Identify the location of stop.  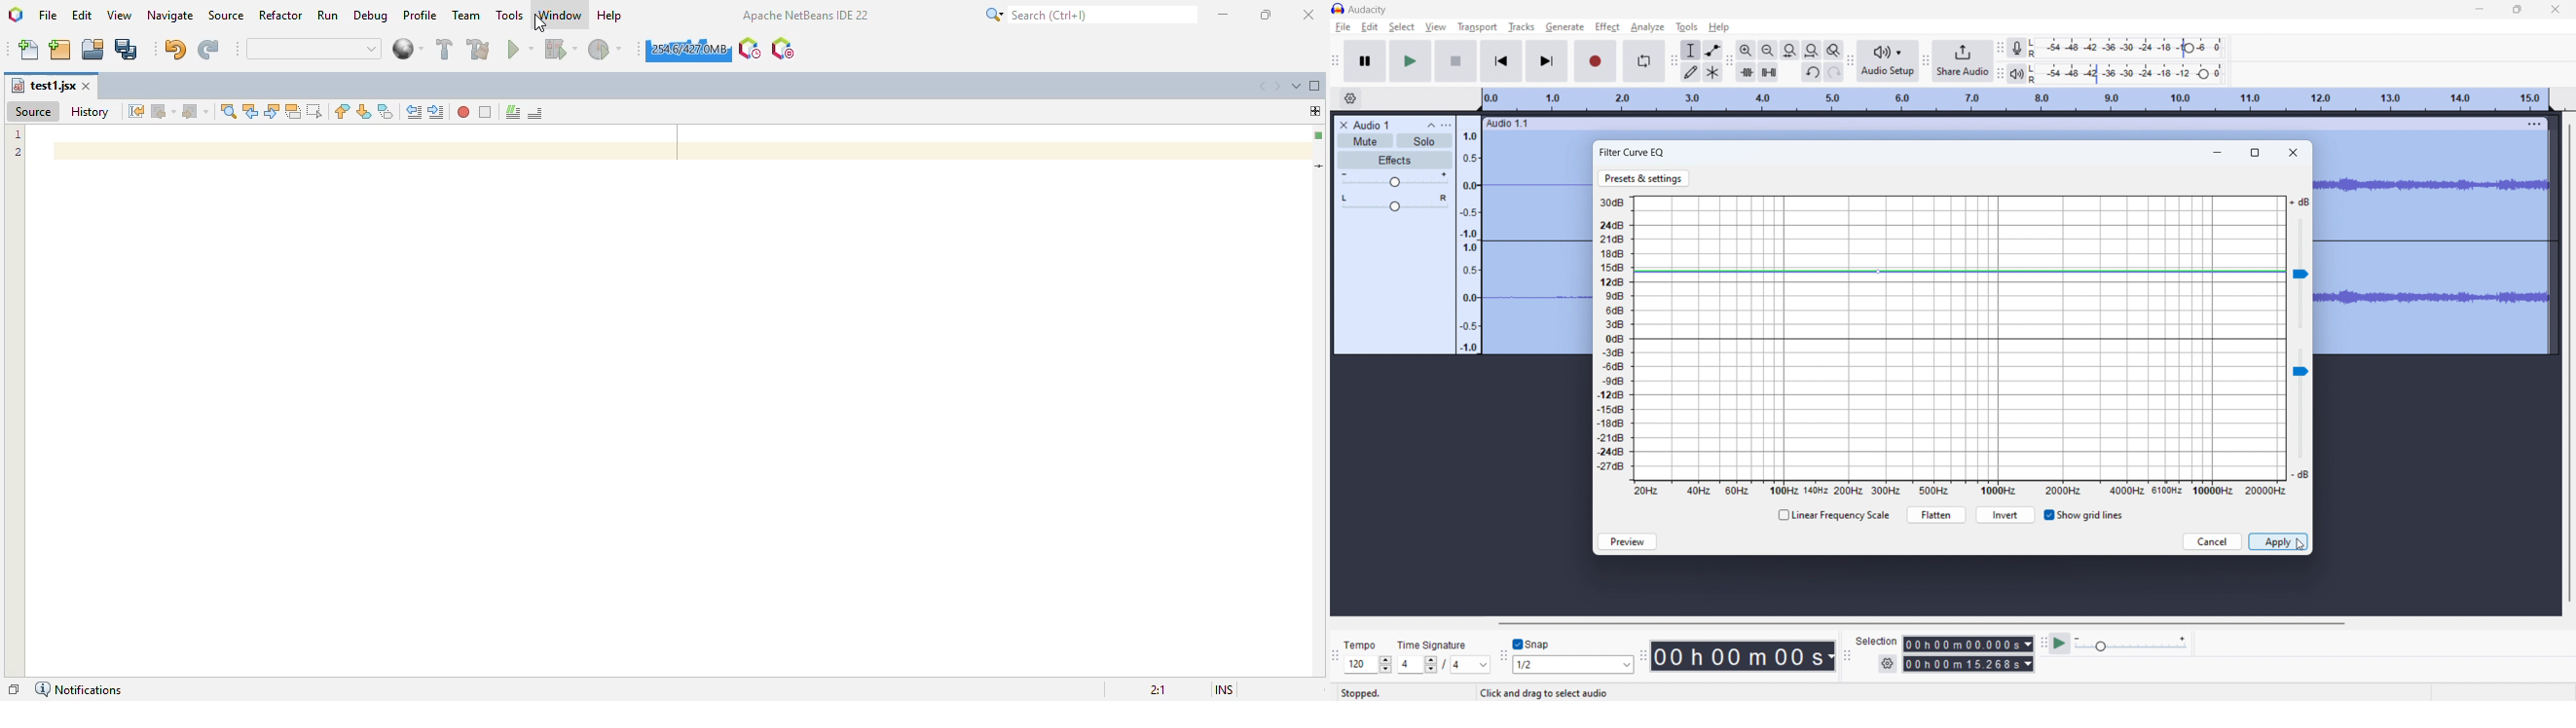
(1456, 61).